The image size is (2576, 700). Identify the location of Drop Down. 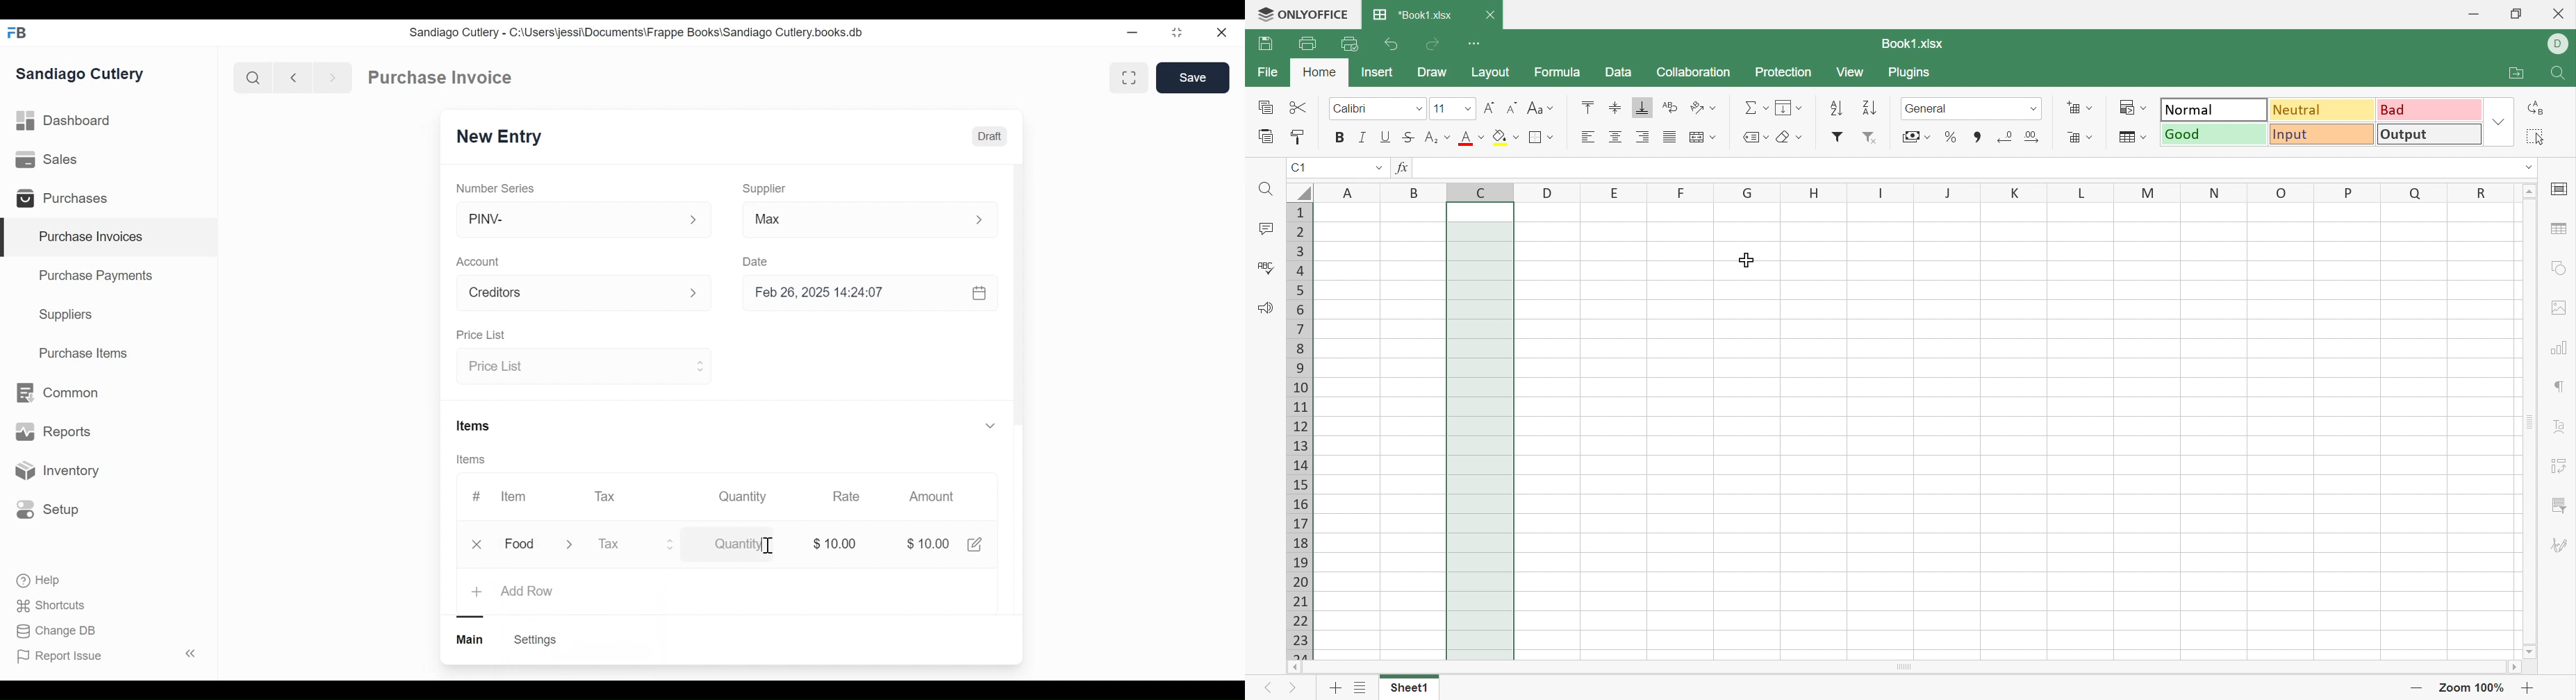
(1421, 109).